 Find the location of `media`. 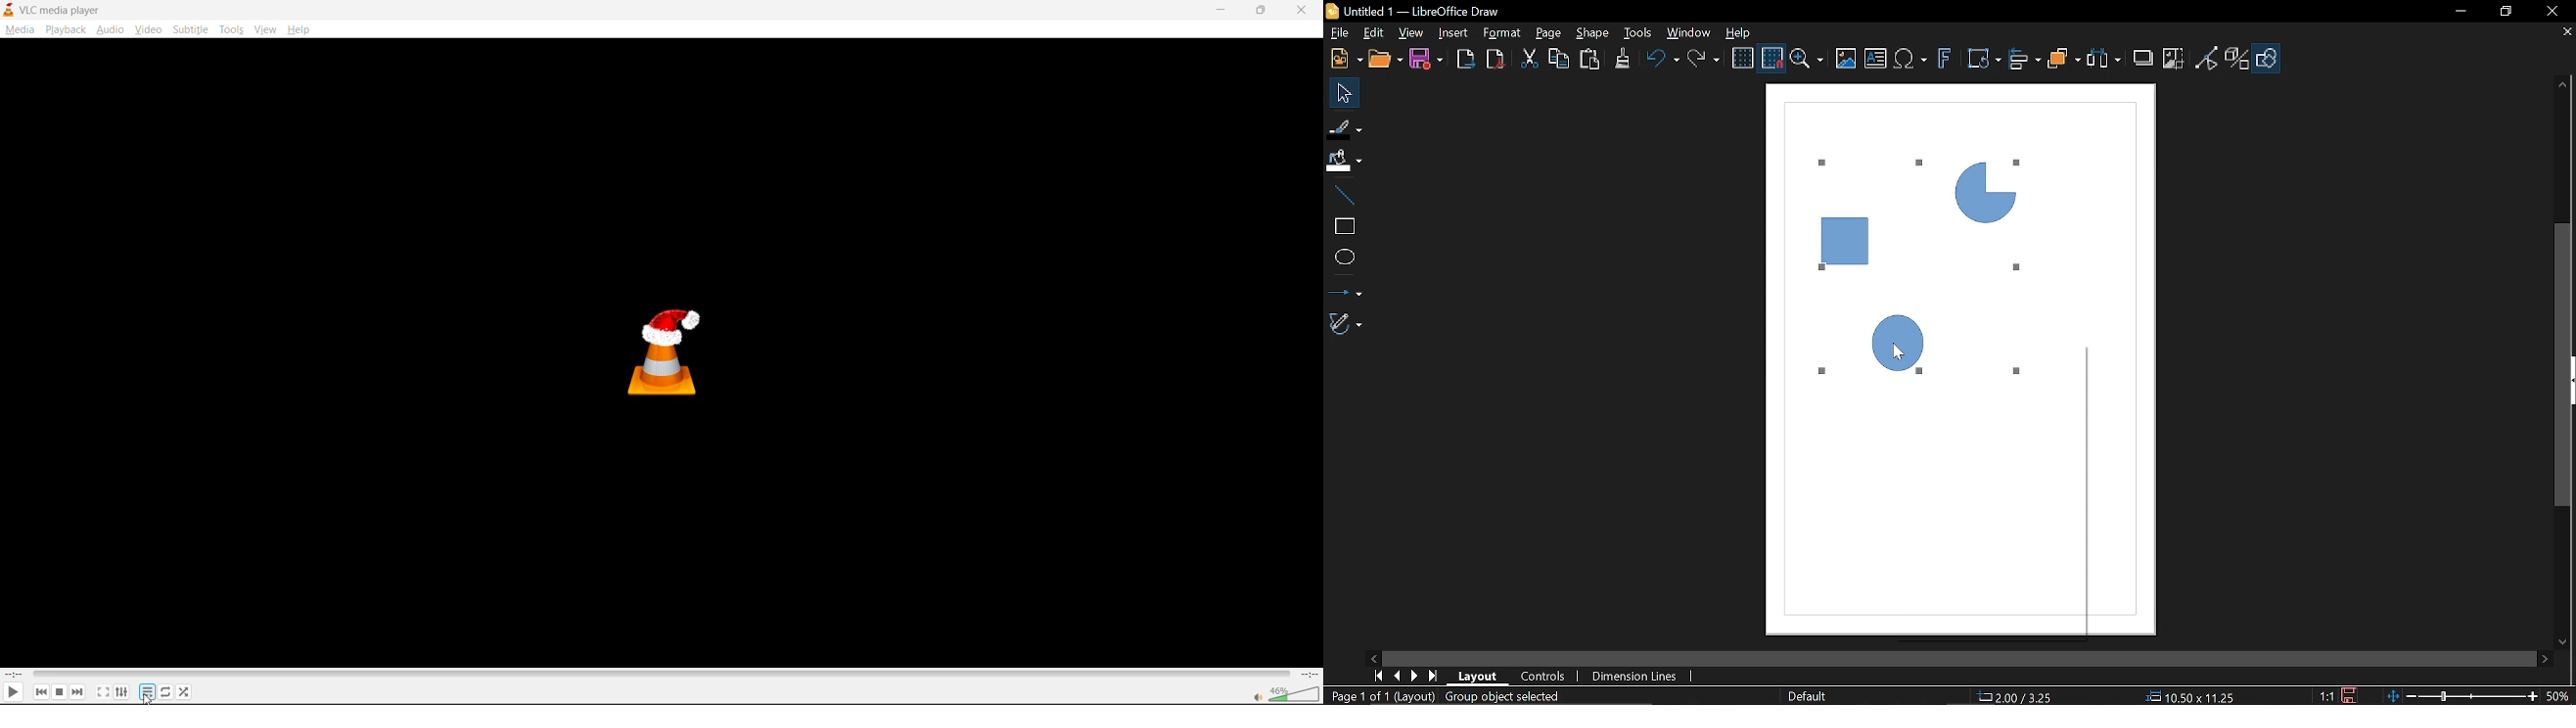

media is located at coordinates (20, 30).